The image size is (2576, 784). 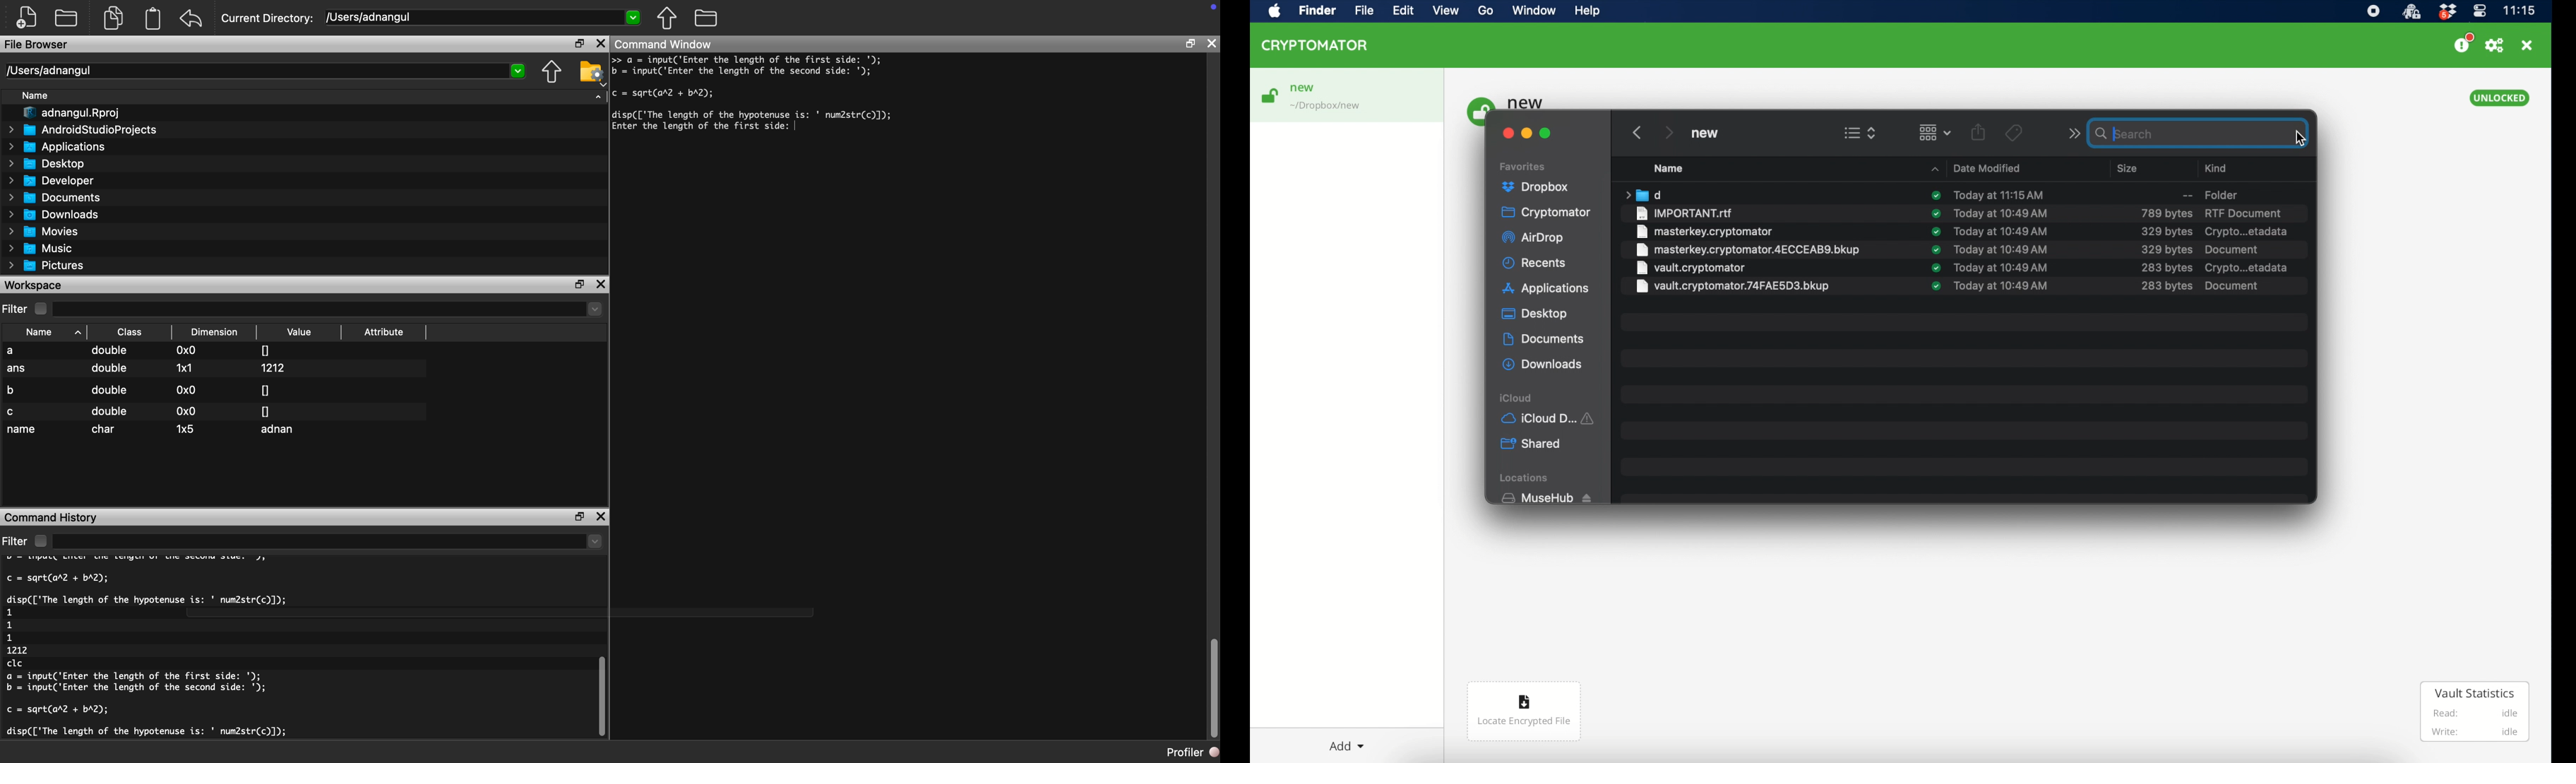 I want to click on size, so click(x=2166, y=231).